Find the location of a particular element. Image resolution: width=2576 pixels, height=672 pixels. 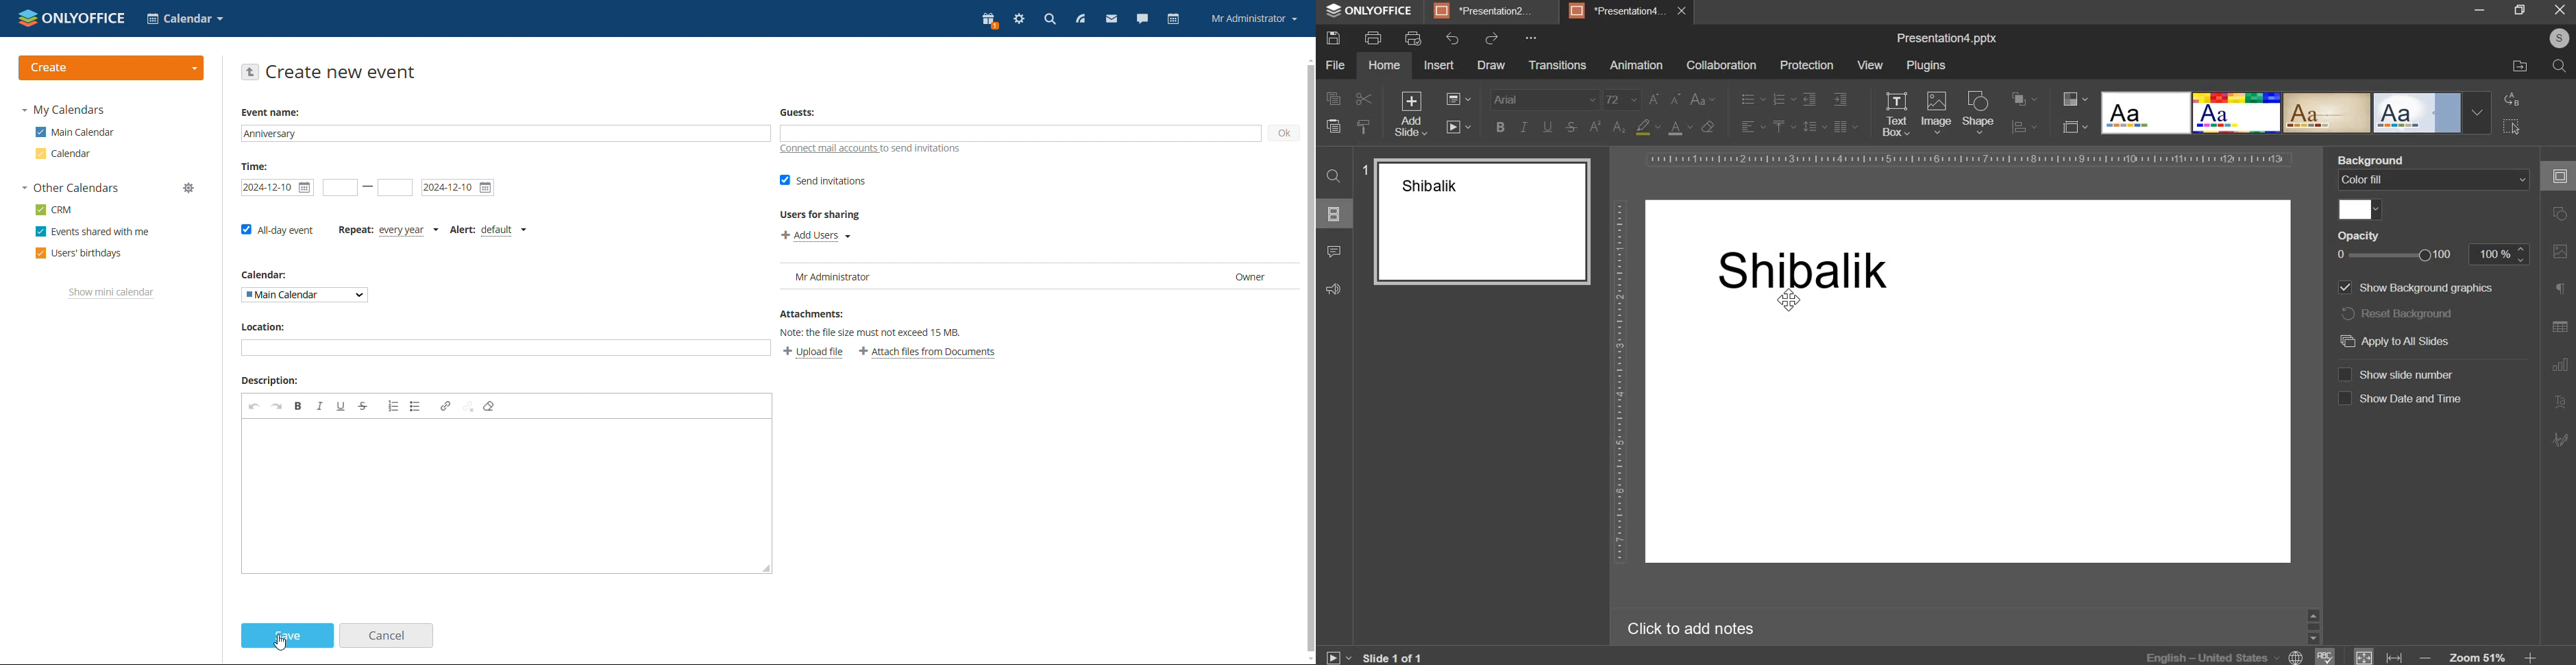

transitions is located at coordinates (1557, 65).